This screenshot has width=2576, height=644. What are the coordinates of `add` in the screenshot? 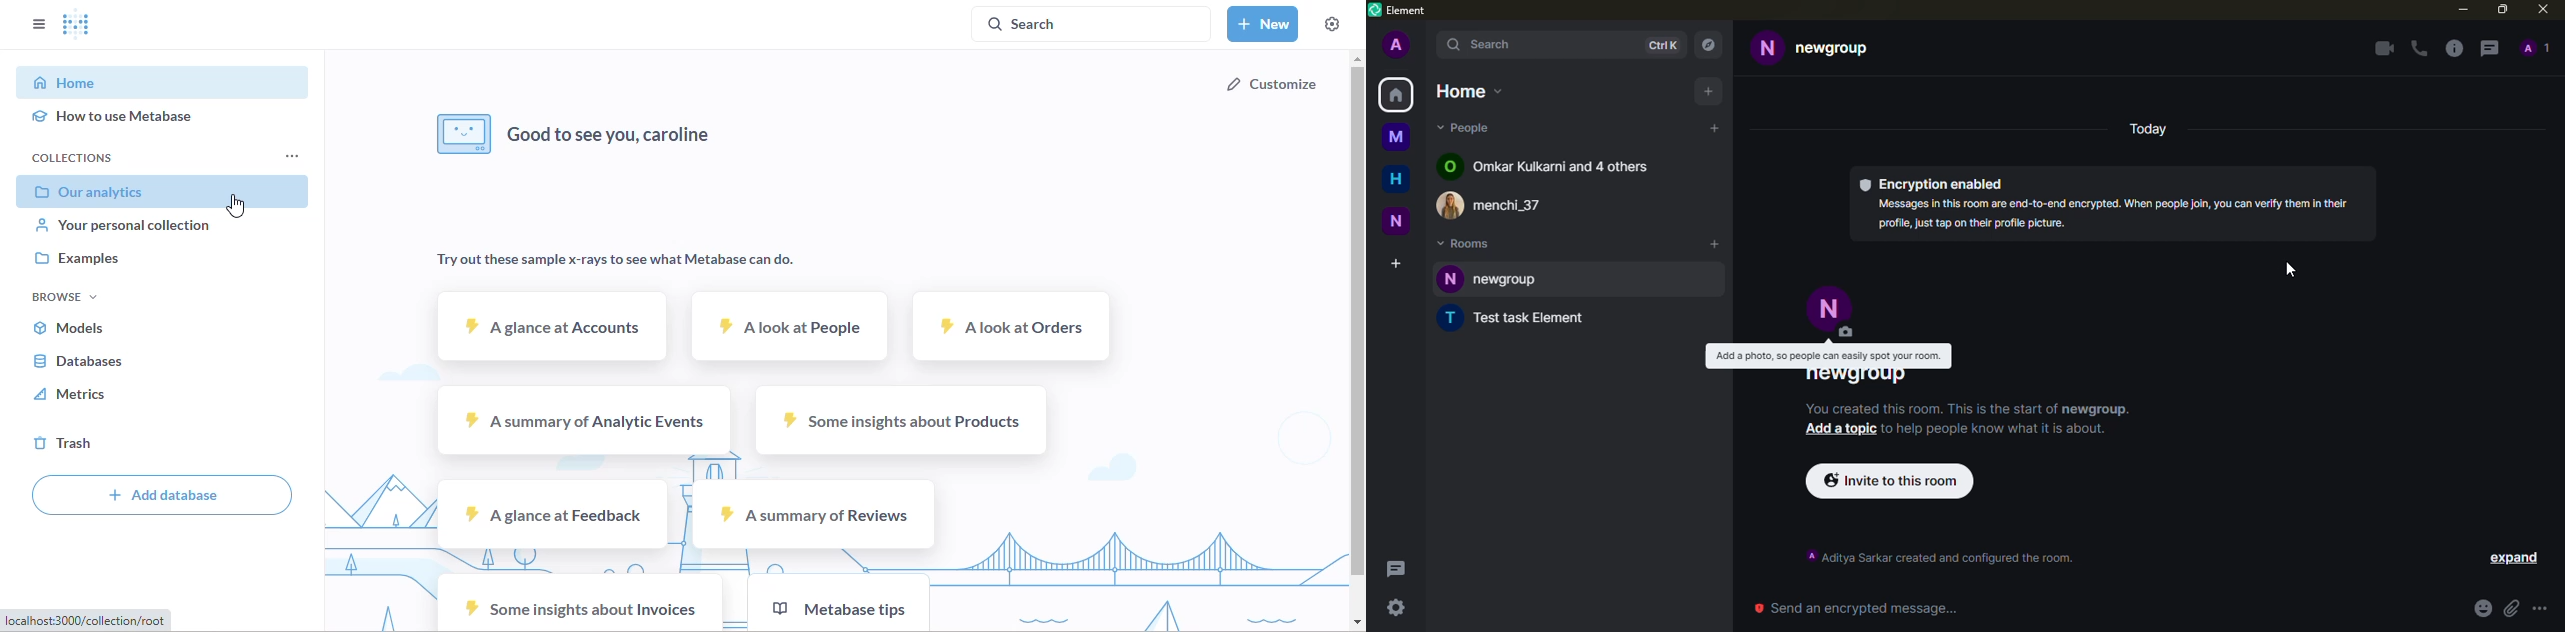 It's located at (1708, 91).